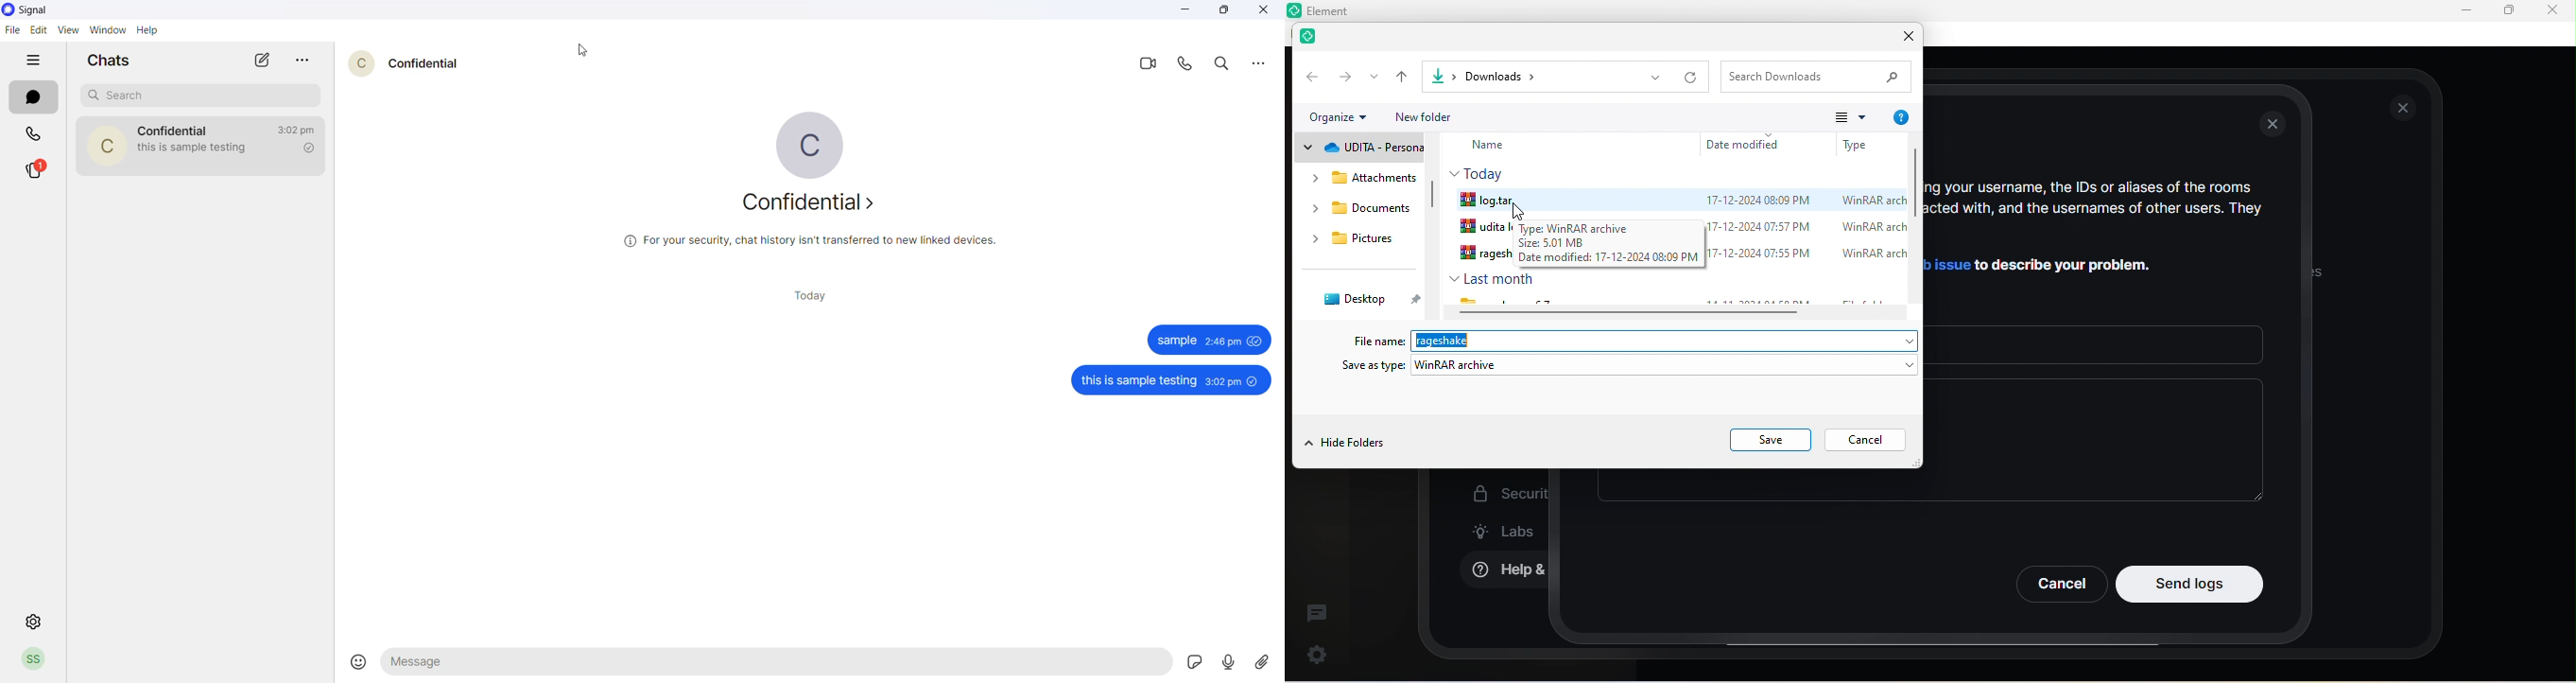 This screenshot has height=700, width=2576. What do you see at coordinates (175, 129) in the screenshot?
I see `contact name` at bounding box center [175, 129].